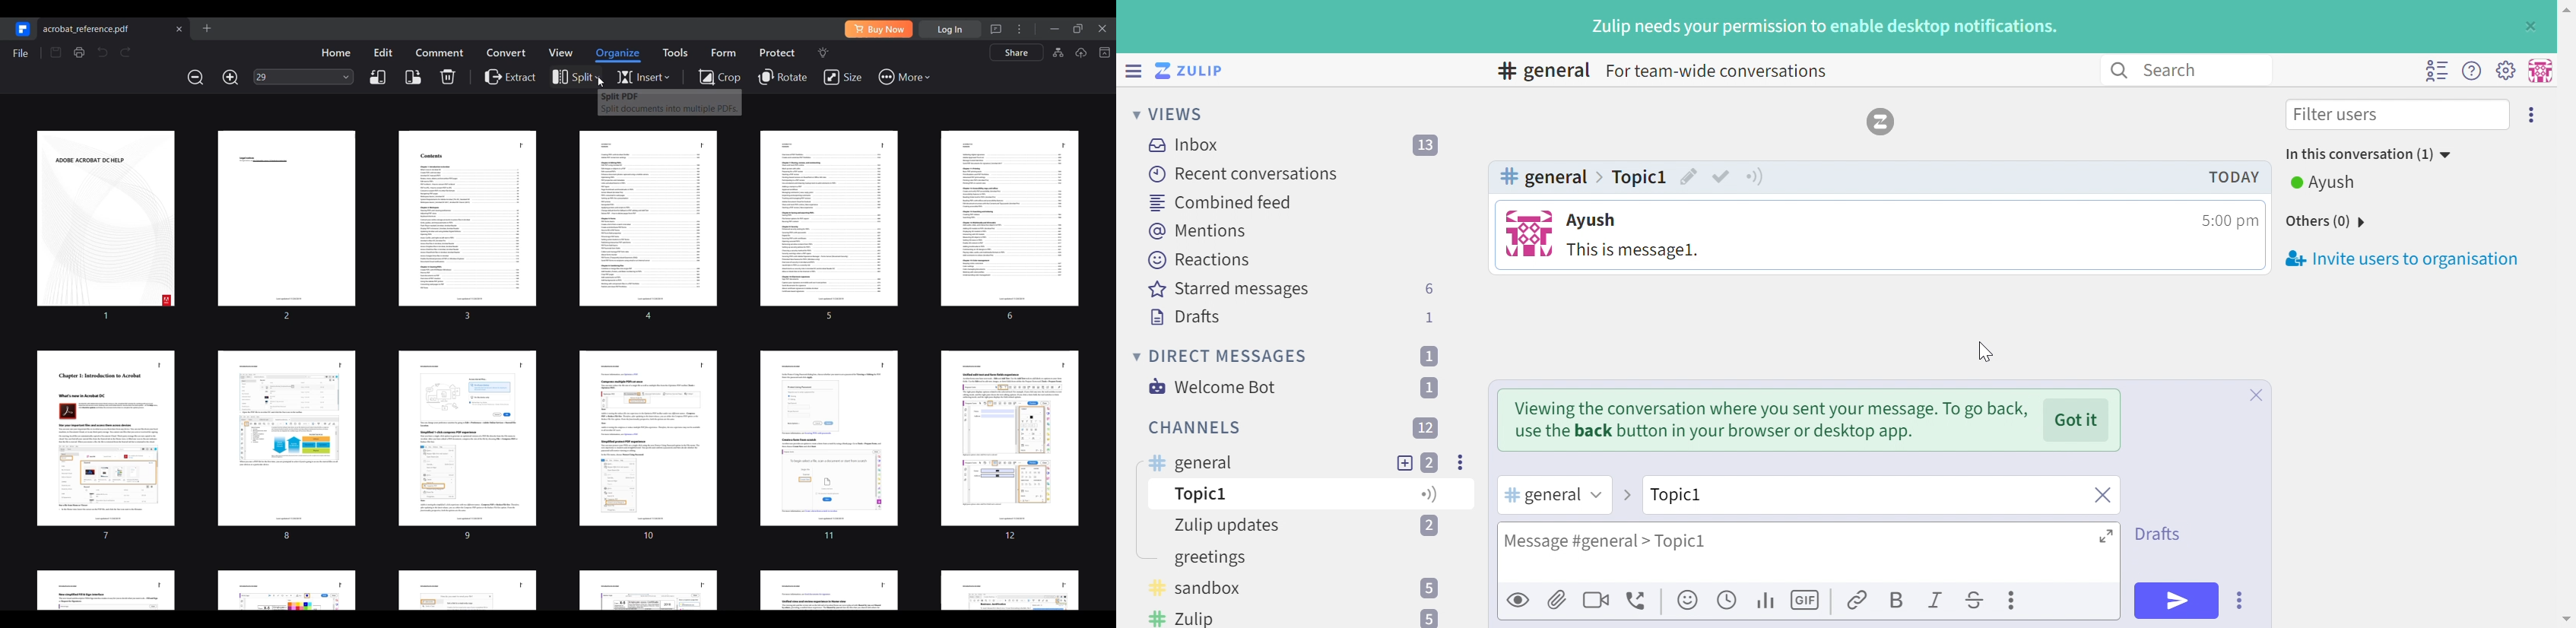 The width and height of the screenshot is (2576, 644). Describe the element at coordinates (1671, 73) in the screenshot. I see `3 general For team-wide conversations` at that location.